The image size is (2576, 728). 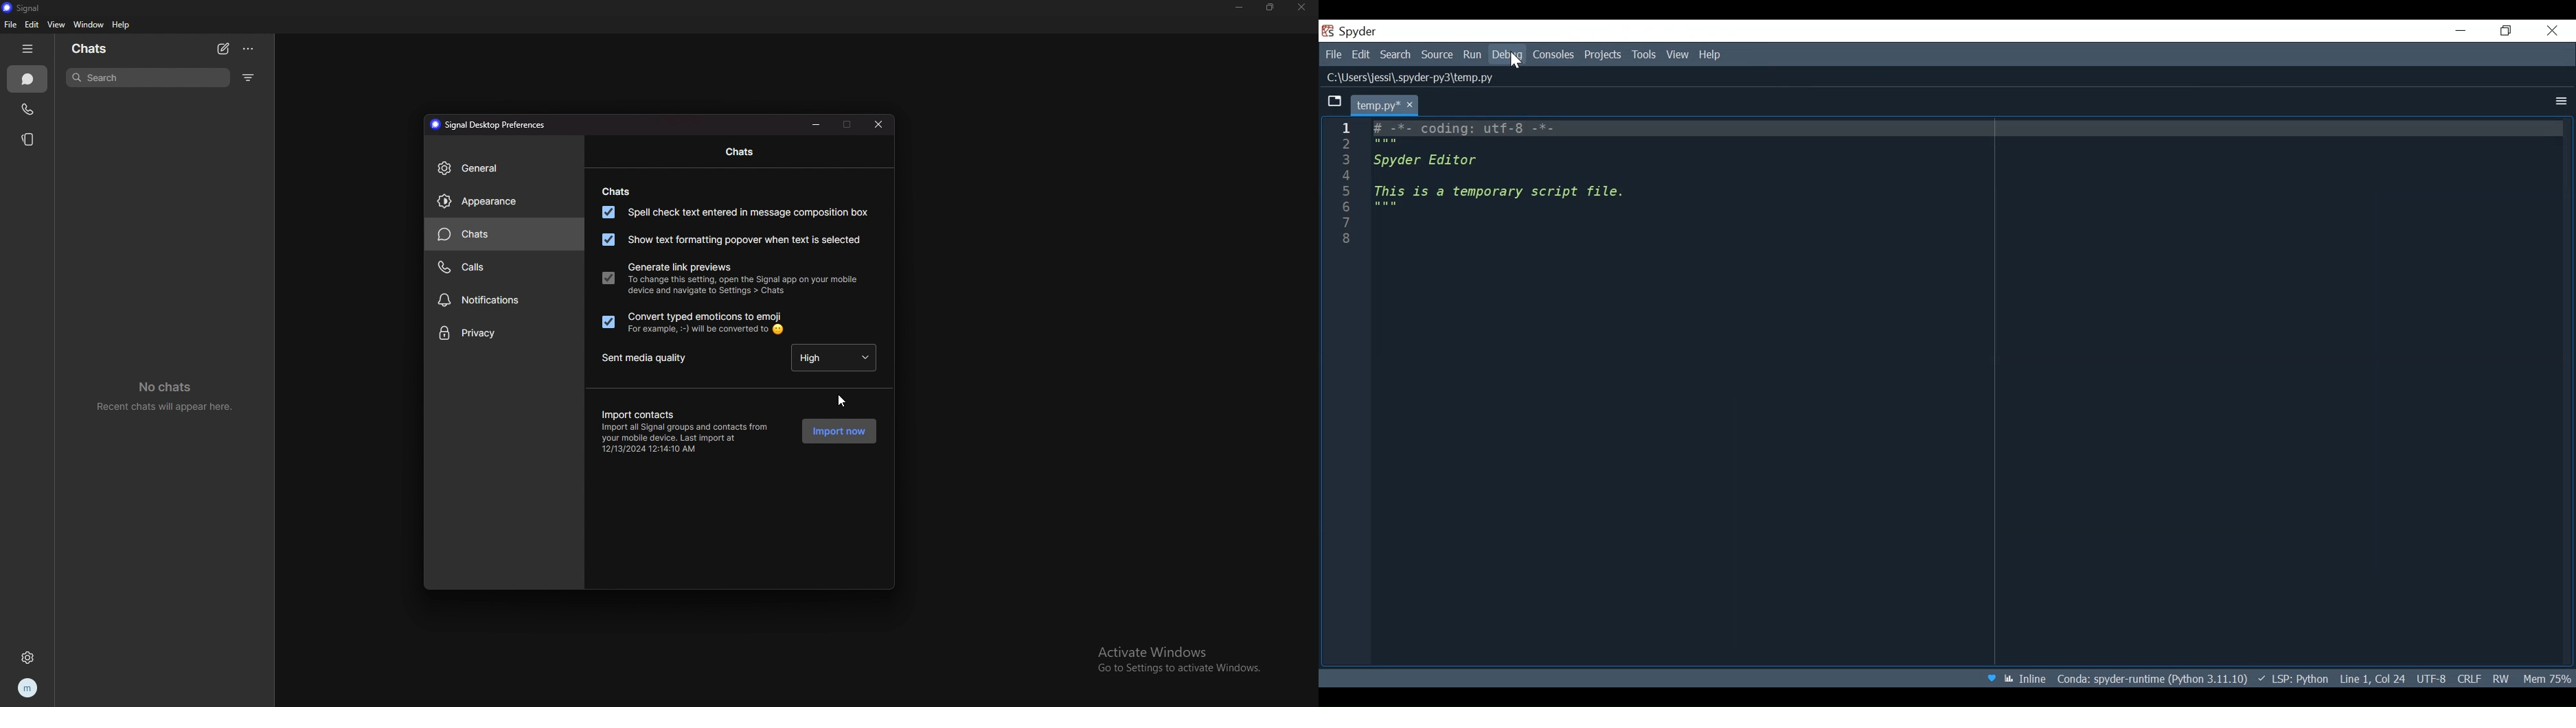 What do you see at coordinates (1396, 56) in the screenshot?
I see `Search` at bounding box center [1396, 56].